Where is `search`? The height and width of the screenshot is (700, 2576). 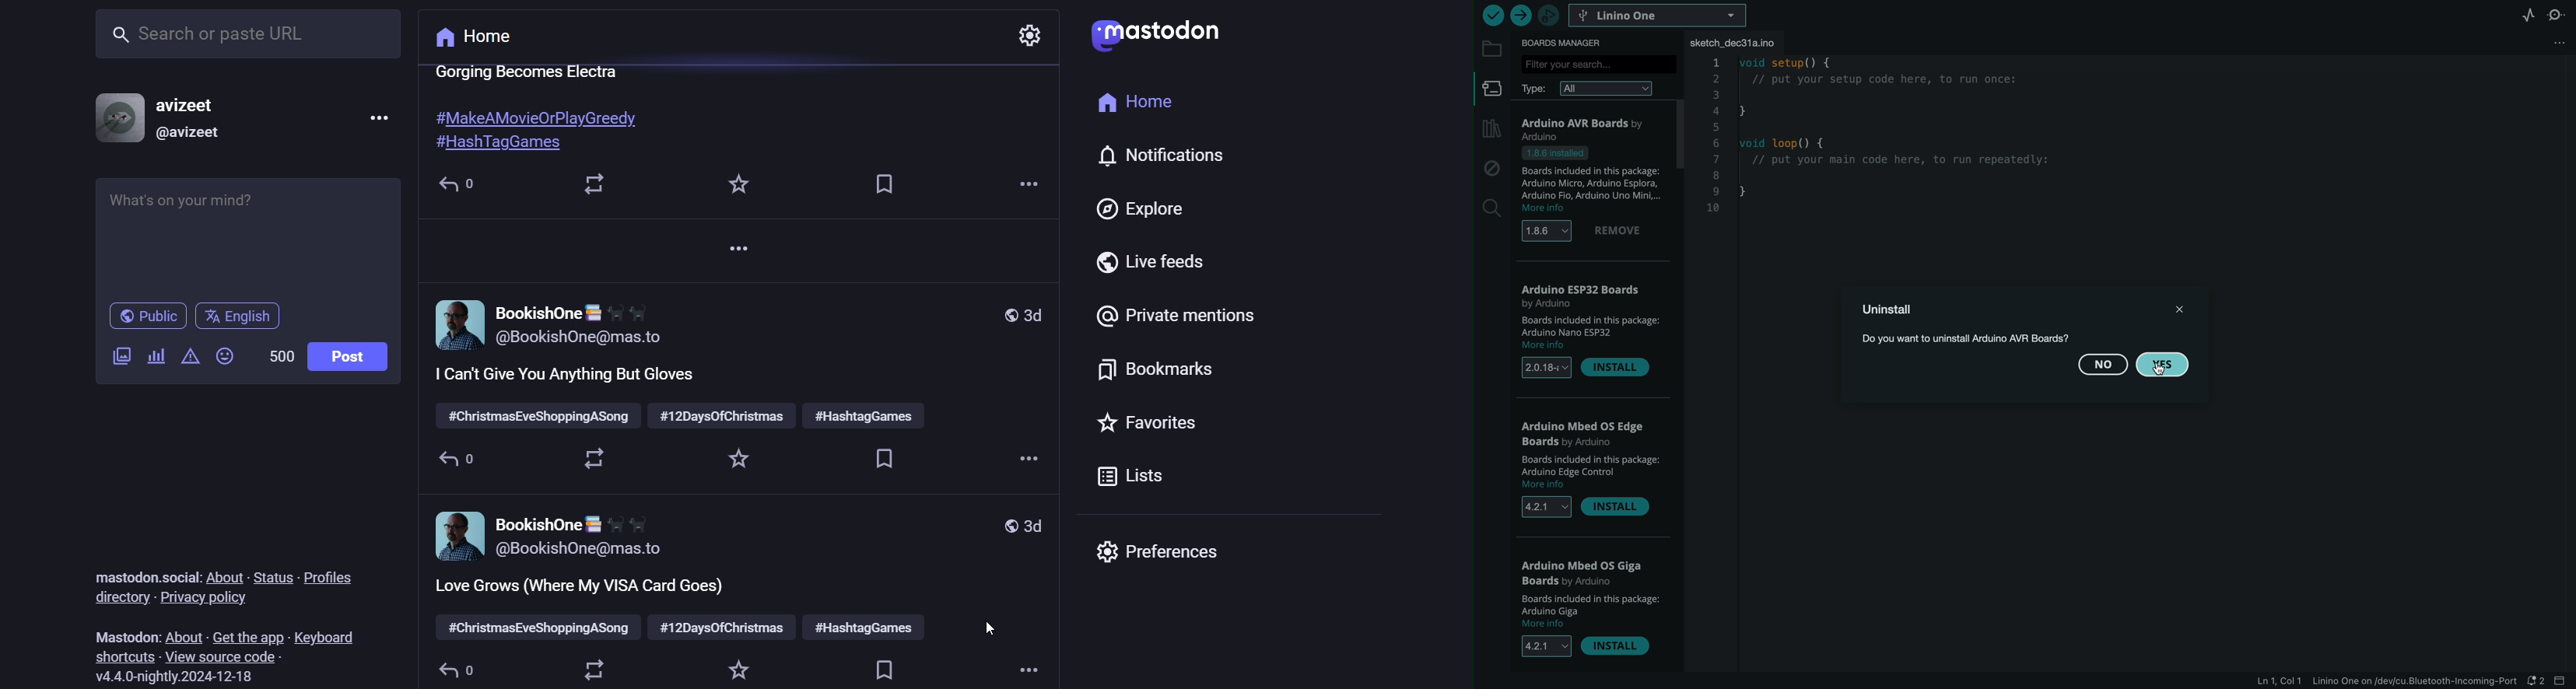 search is located at coordinates (1490, 207).